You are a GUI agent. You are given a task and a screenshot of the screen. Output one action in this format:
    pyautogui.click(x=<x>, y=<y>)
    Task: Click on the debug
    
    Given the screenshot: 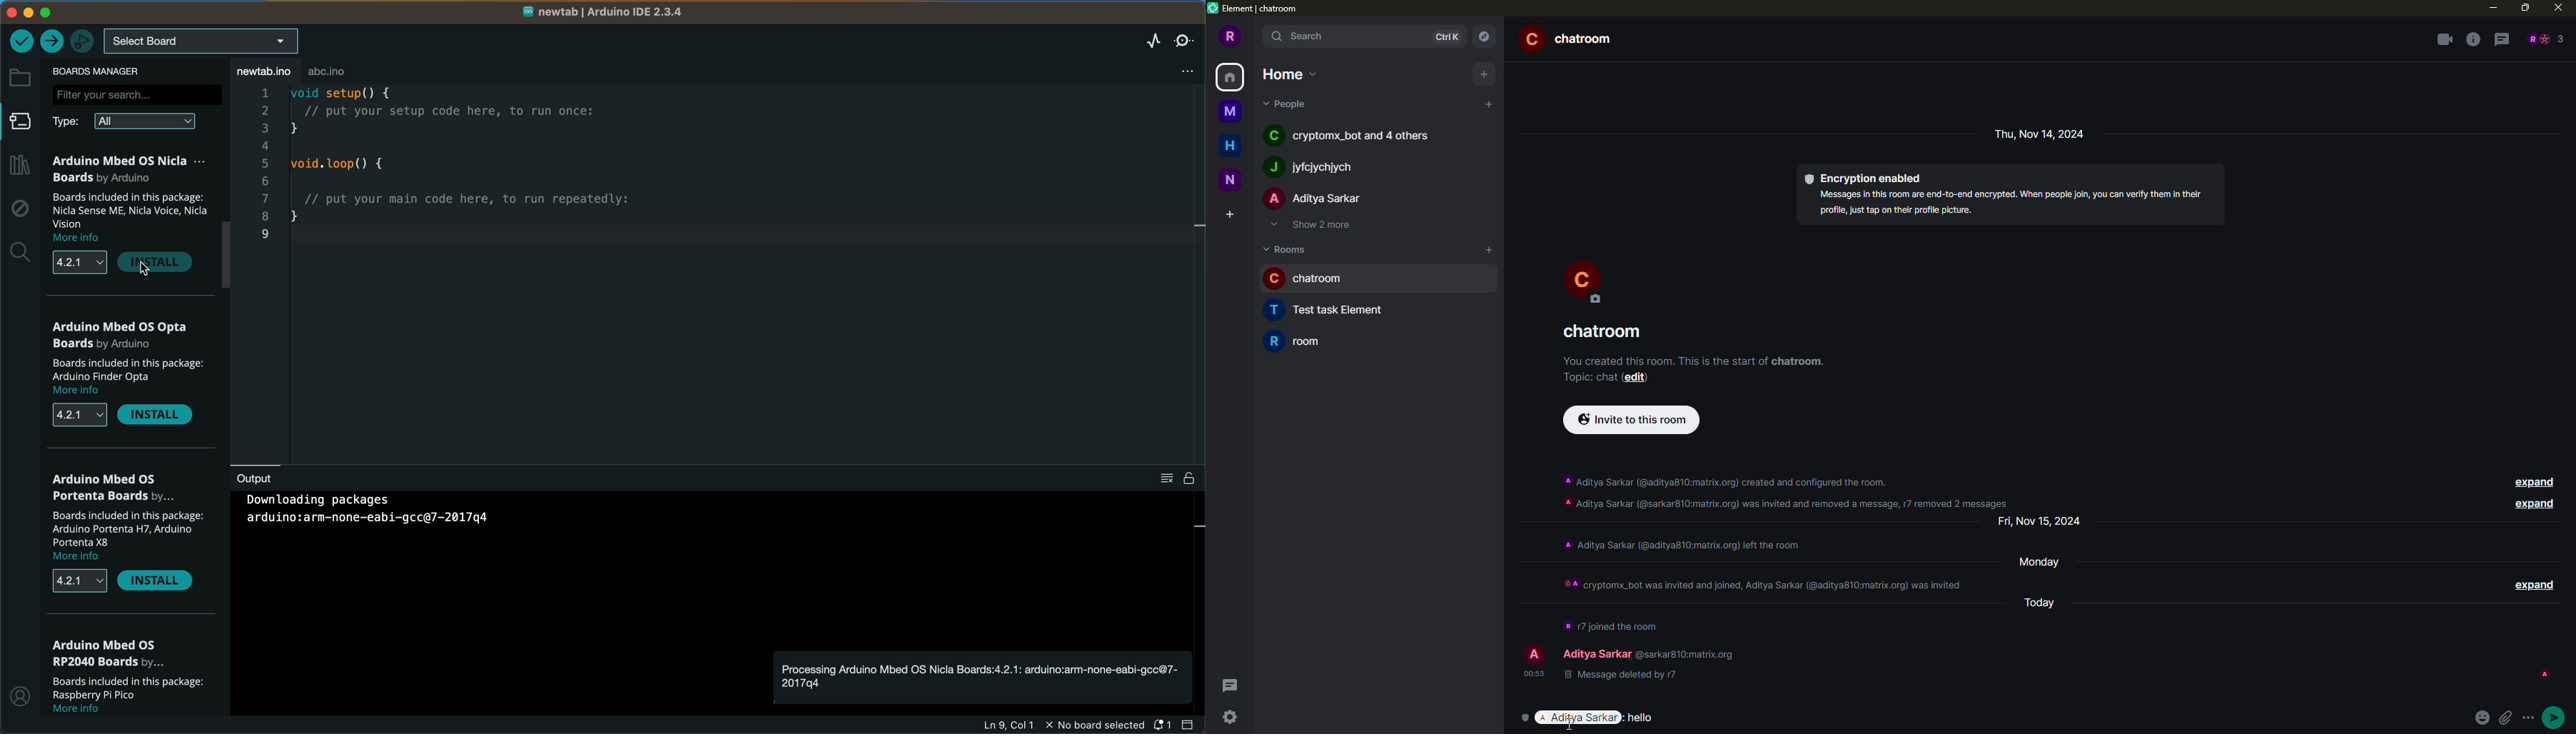 What is the action you would take?
    pyautogui.click(x=20, y=211)
    